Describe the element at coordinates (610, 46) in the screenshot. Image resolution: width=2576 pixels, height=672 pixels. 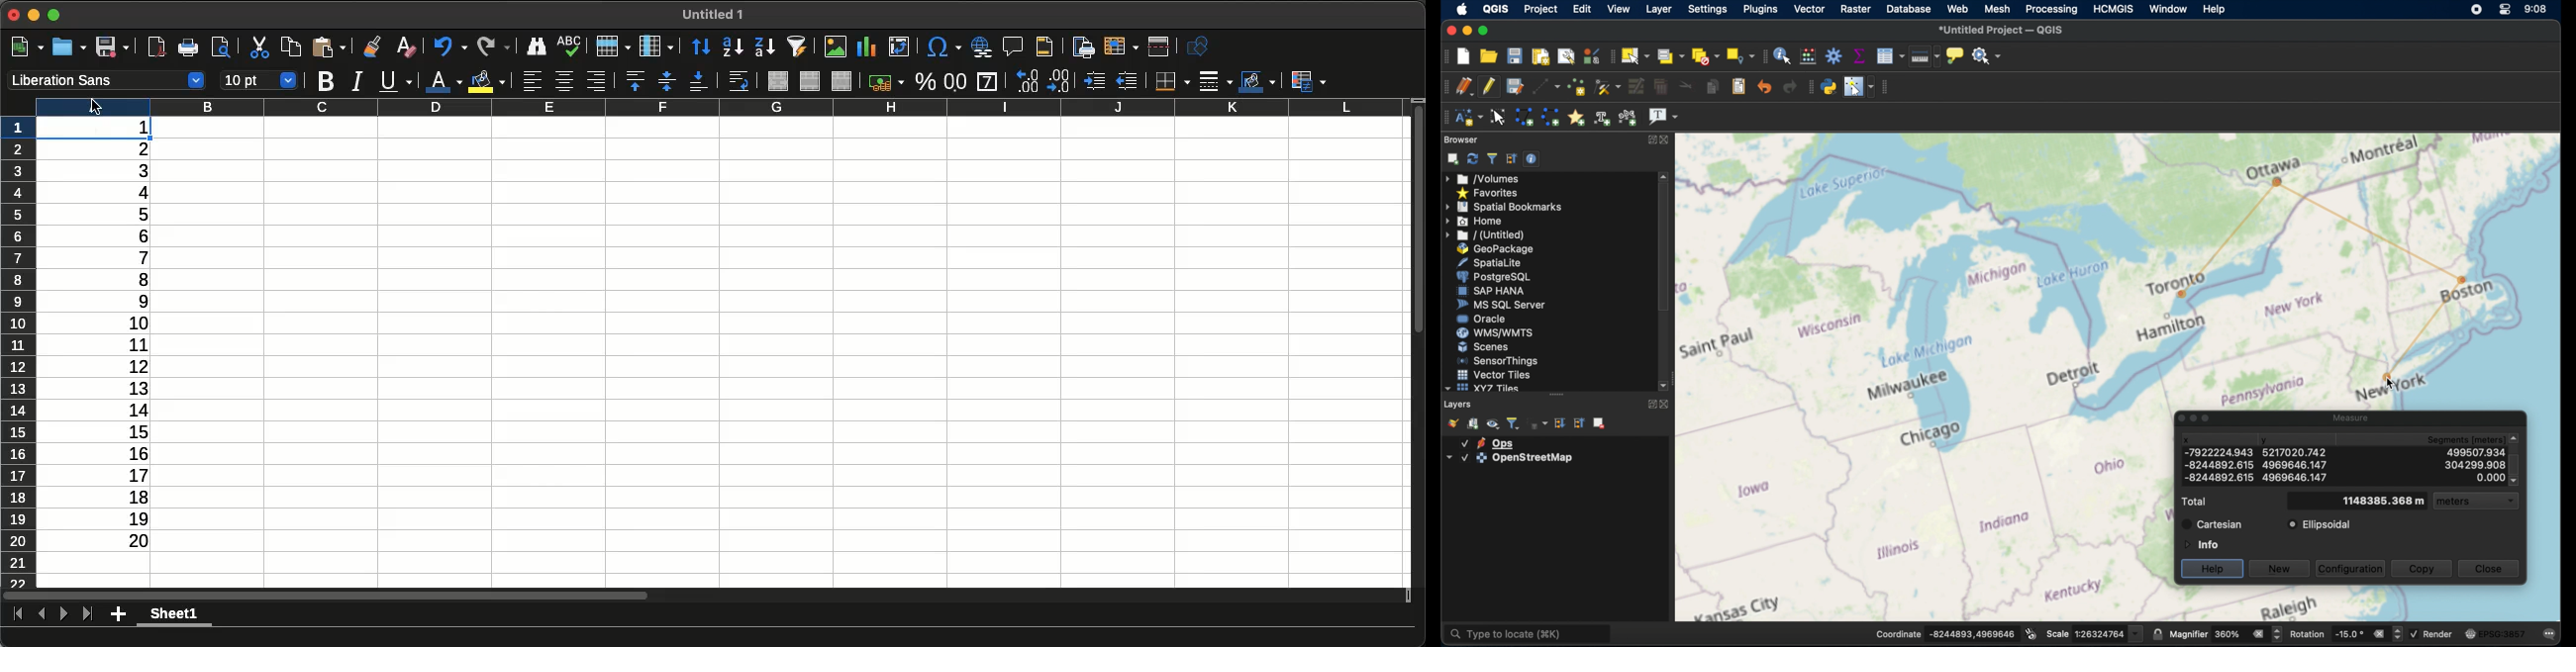
I see `Row` at that location.